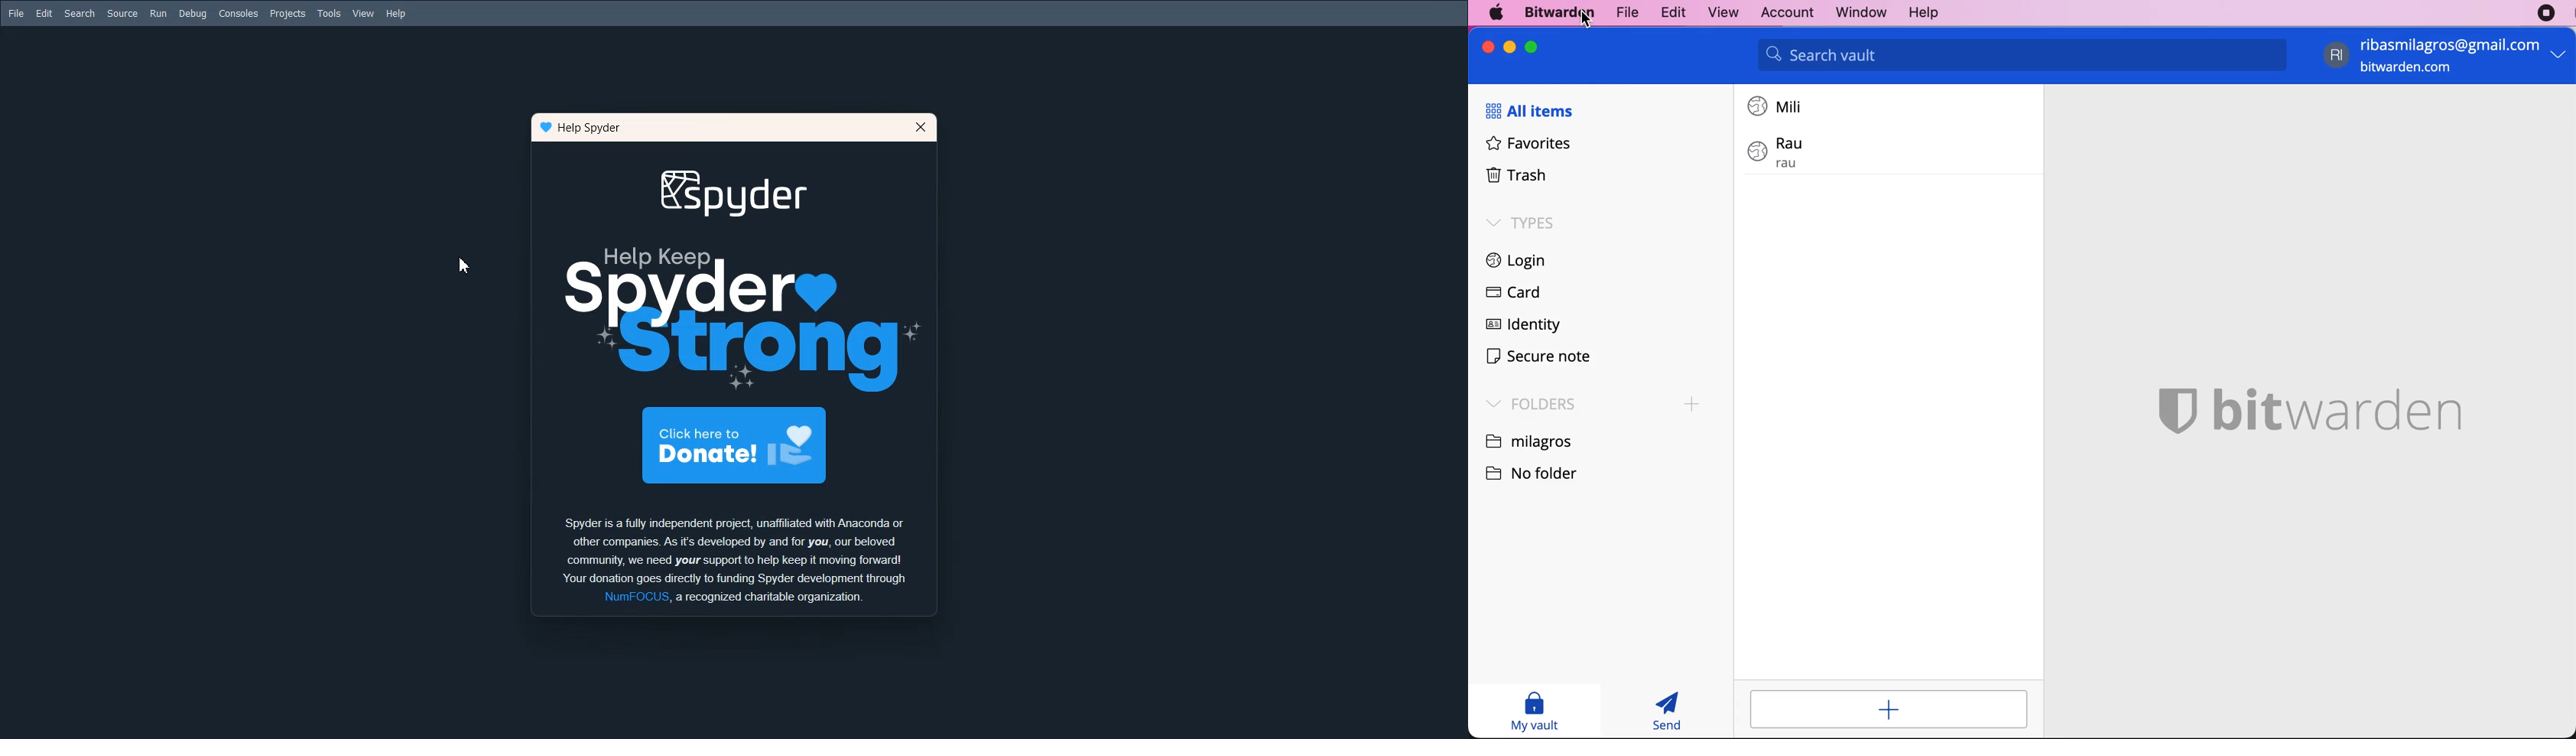  I want to click on Consoles, so click(238, 13).